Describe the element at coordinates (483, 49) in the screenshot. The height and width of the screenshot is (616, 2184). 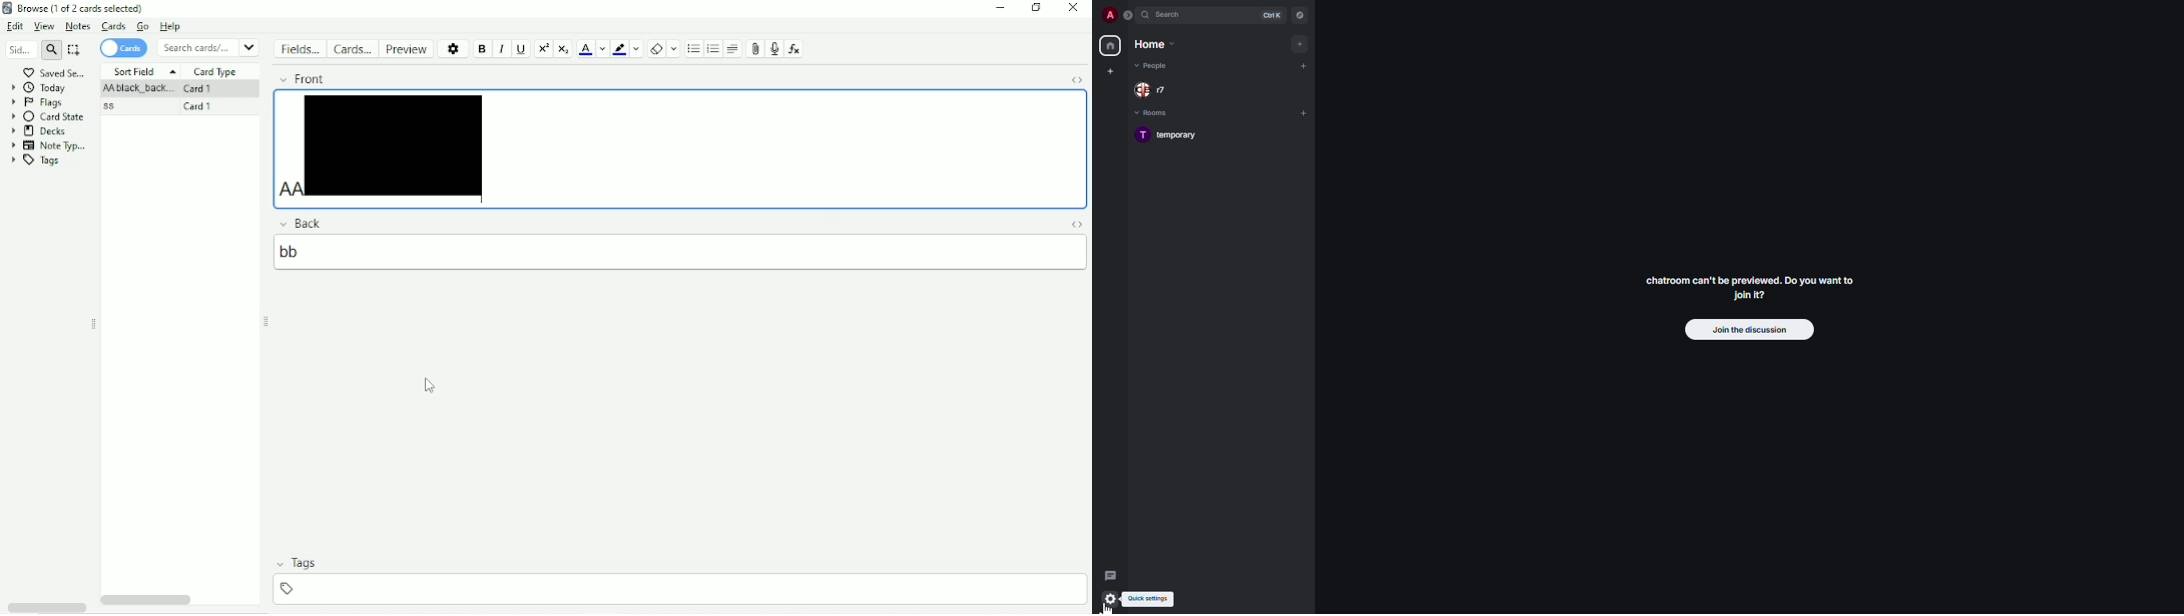
I see `Bold` at that location.